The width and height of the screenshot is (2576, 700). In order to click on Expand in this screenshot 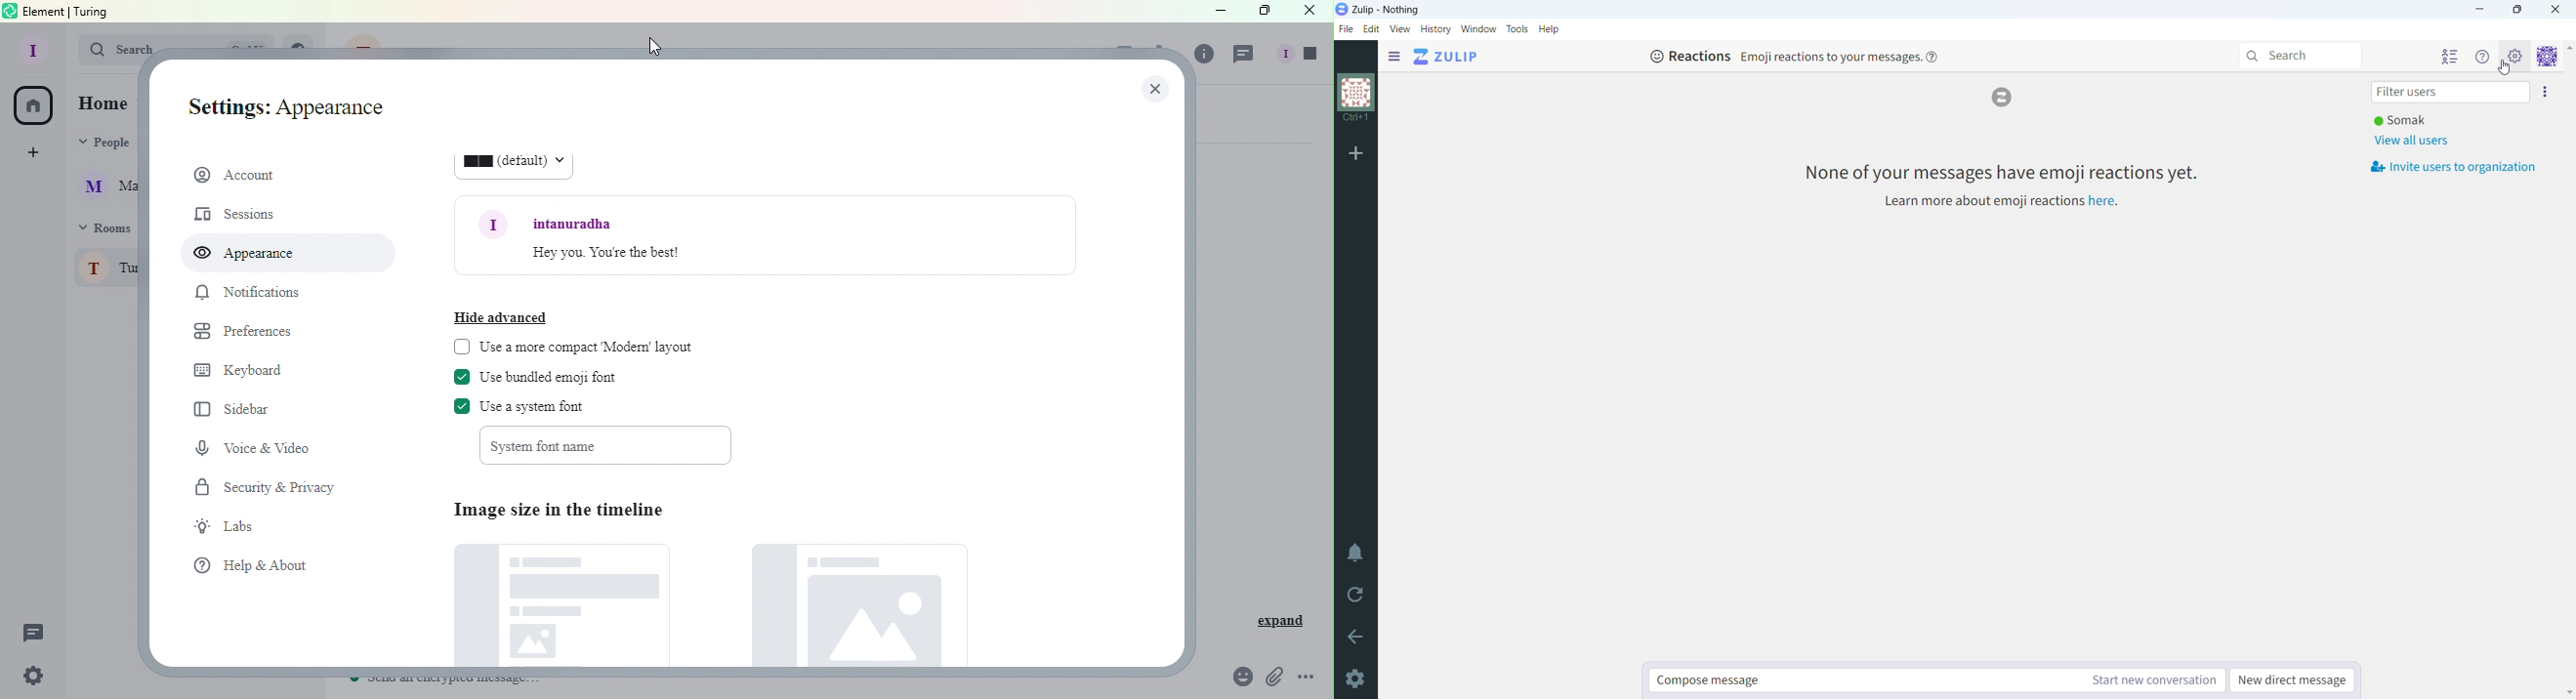, I will do `click(1277, 622)`.